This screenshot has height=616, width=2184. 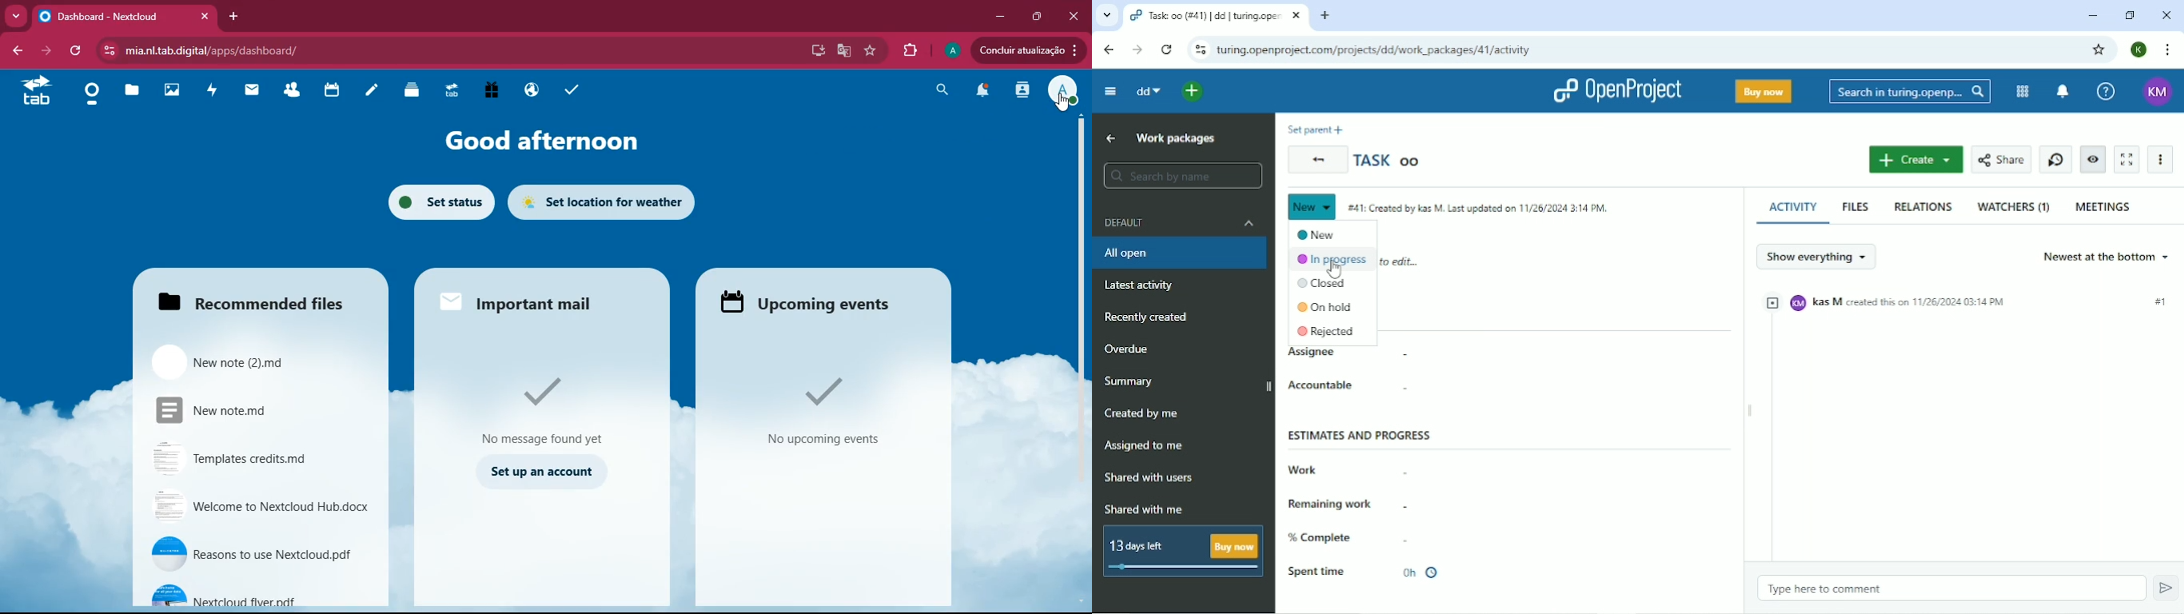 What do you see at coordinates (1316, 160) in the screenshot?
I see `Back` at bounding box center [1316, 160].